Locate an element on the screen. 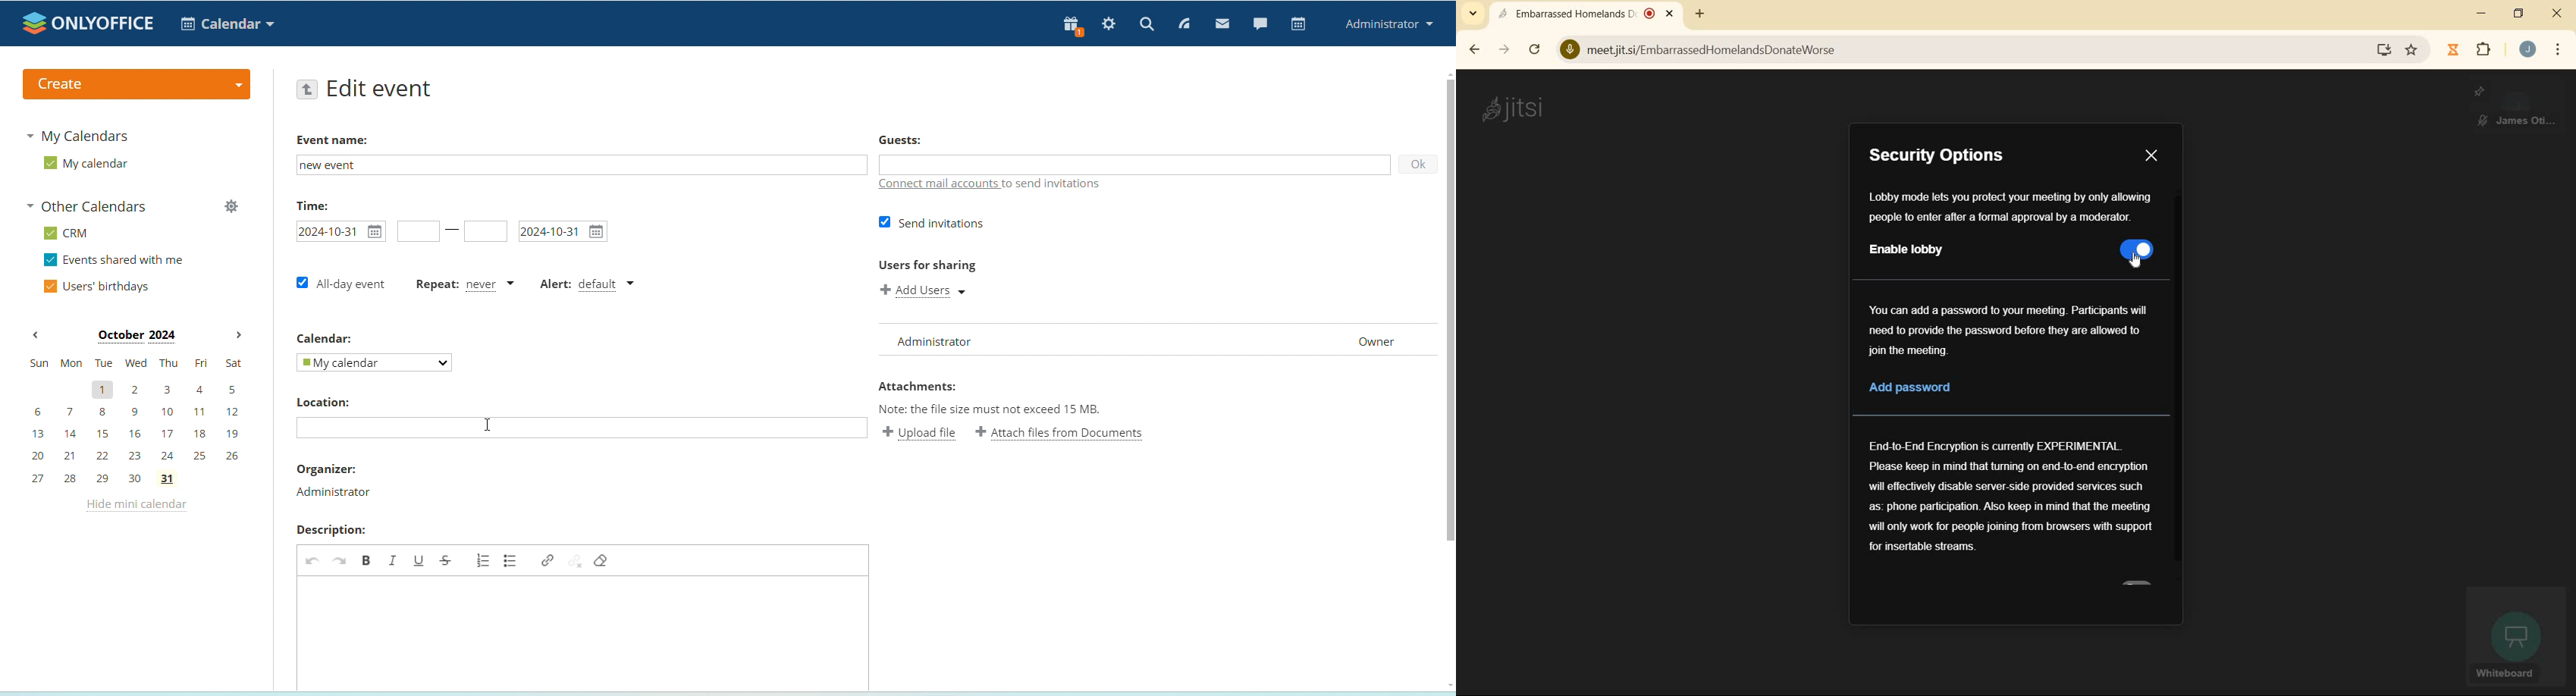 This screenshot has height=700, width=2576. text is located at coordinates (1055, 183).